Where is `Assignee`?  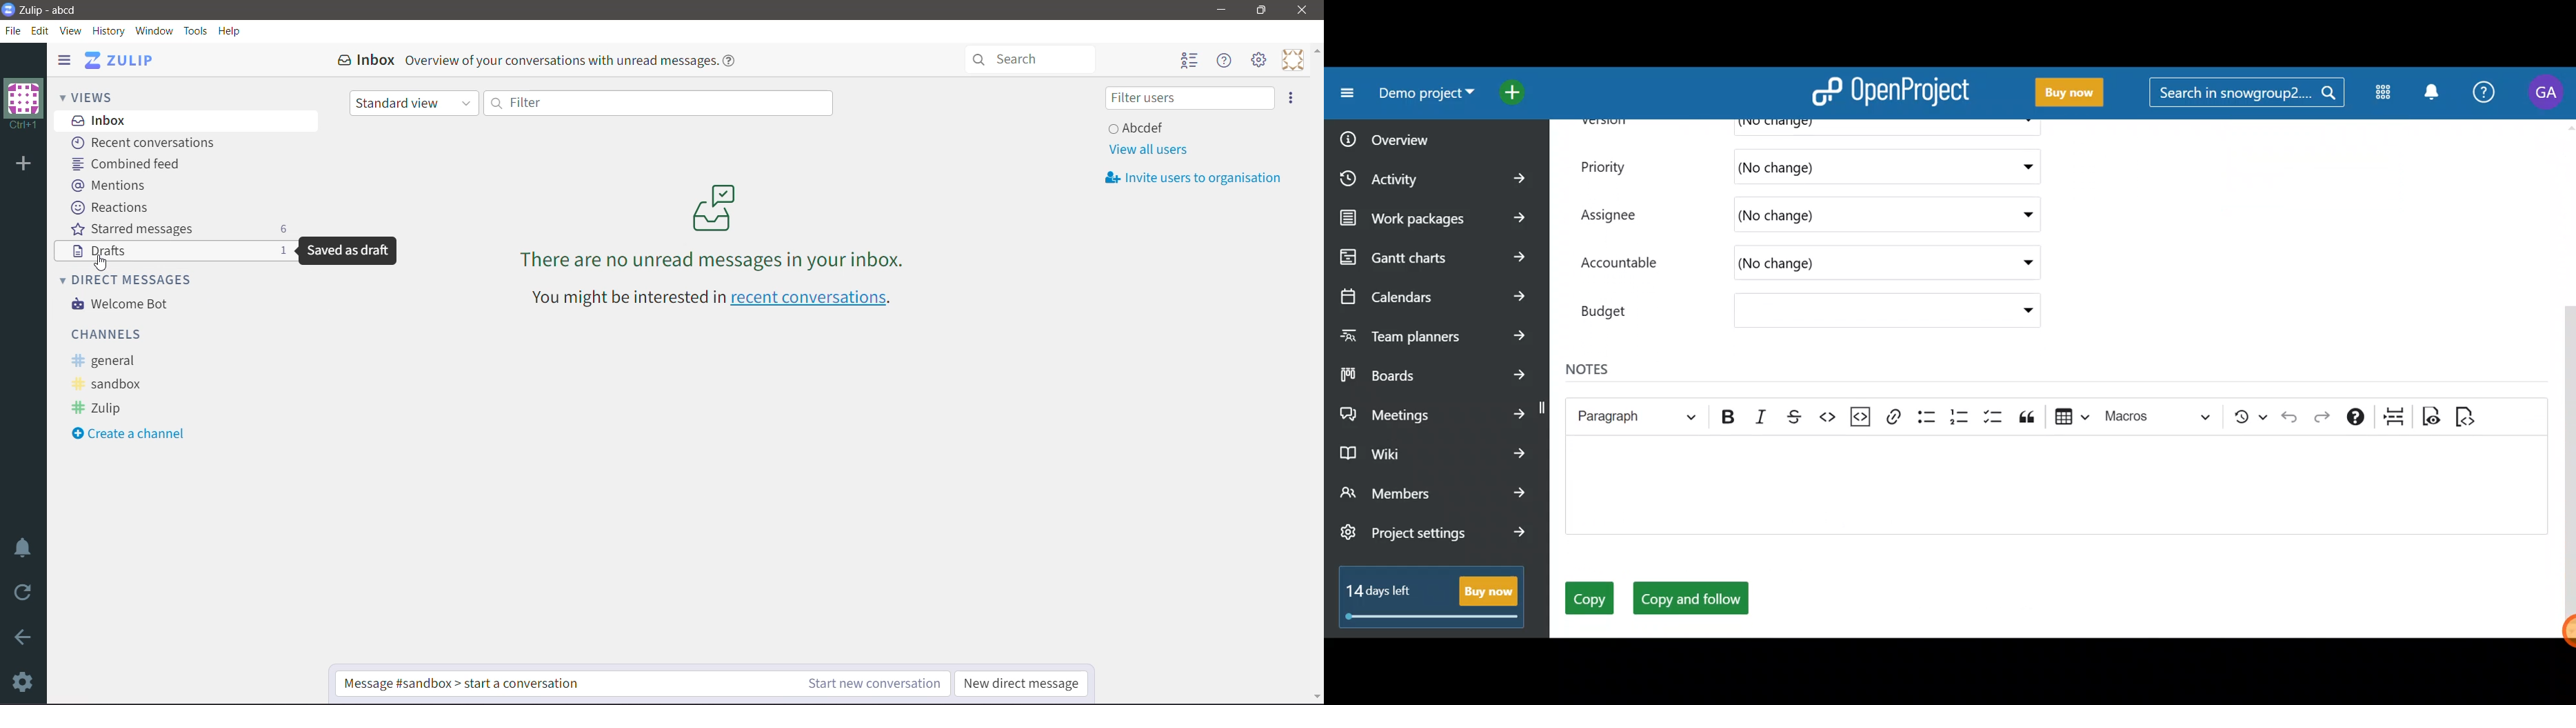 Assignee is located at coordinates (1616, 215).